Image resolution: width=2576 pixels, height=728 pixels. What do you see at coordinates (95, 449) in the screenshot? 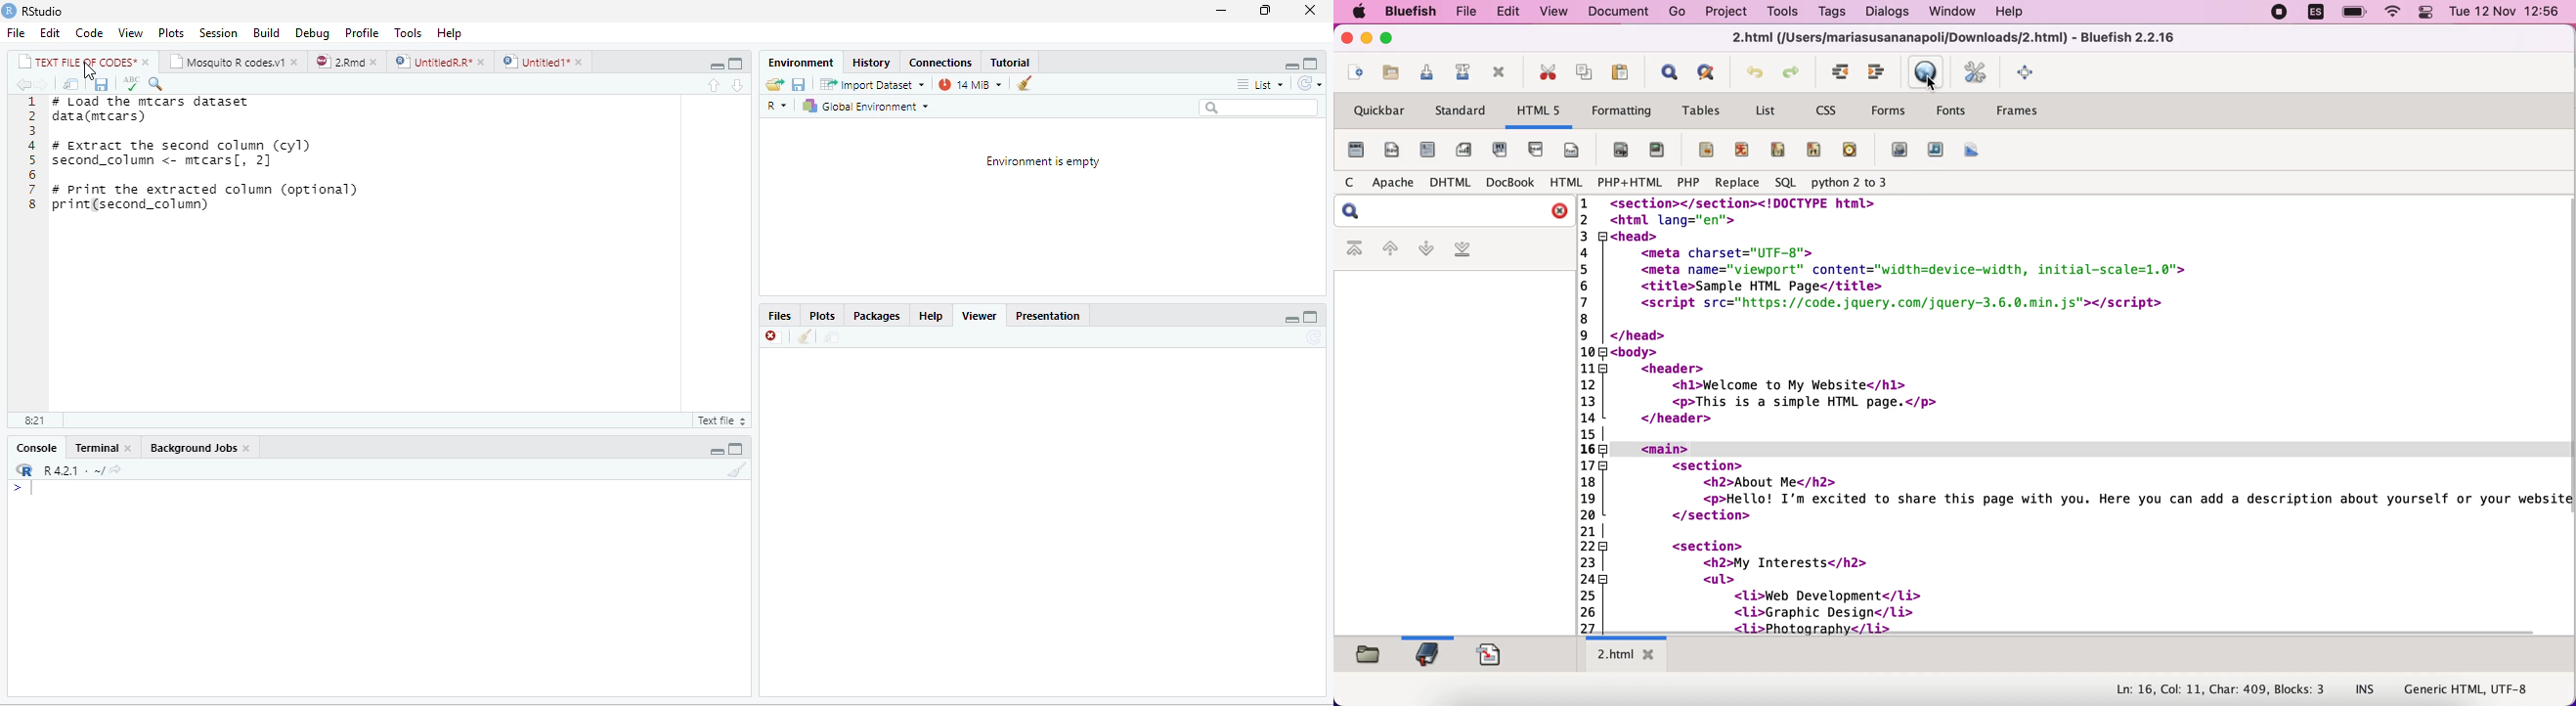
I see `Terminal` at bounding box center [95, 449].